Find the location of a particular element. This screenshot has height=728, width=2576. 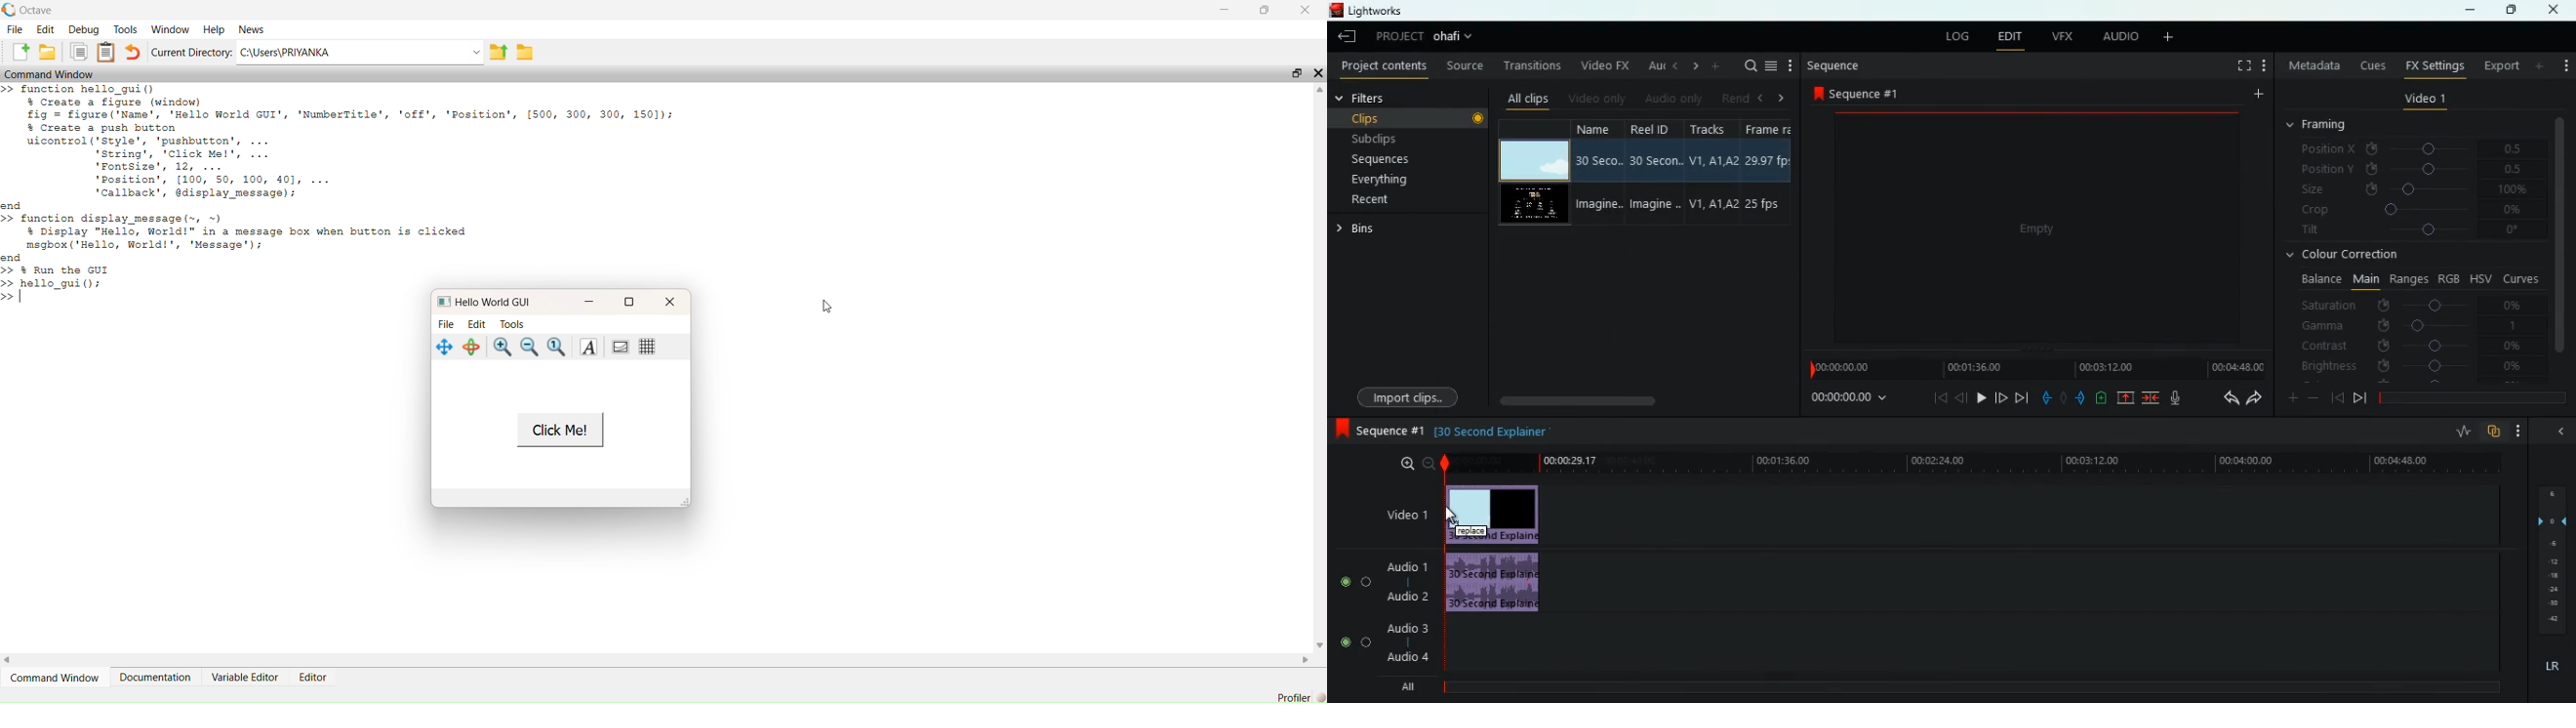

-6 (layer) is located at coordinates (2551, 543).